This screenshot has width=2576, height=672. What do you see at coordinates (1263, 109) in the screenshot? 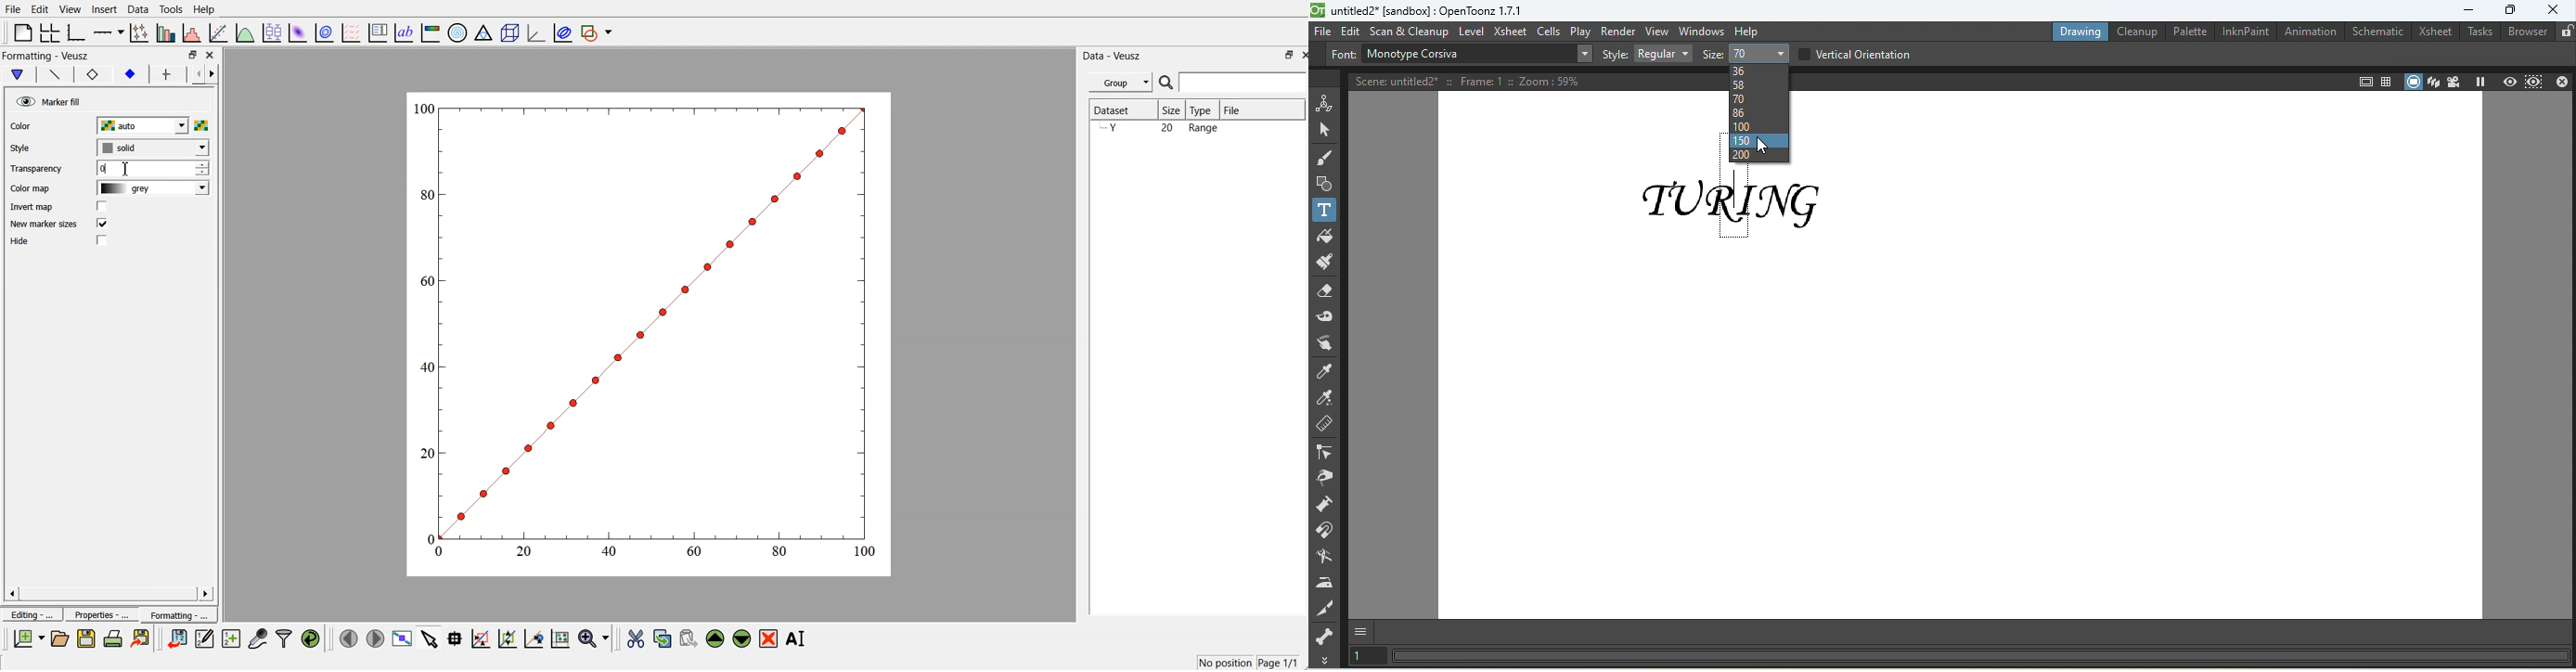
I see `File` at bounding box center [1263, 109].